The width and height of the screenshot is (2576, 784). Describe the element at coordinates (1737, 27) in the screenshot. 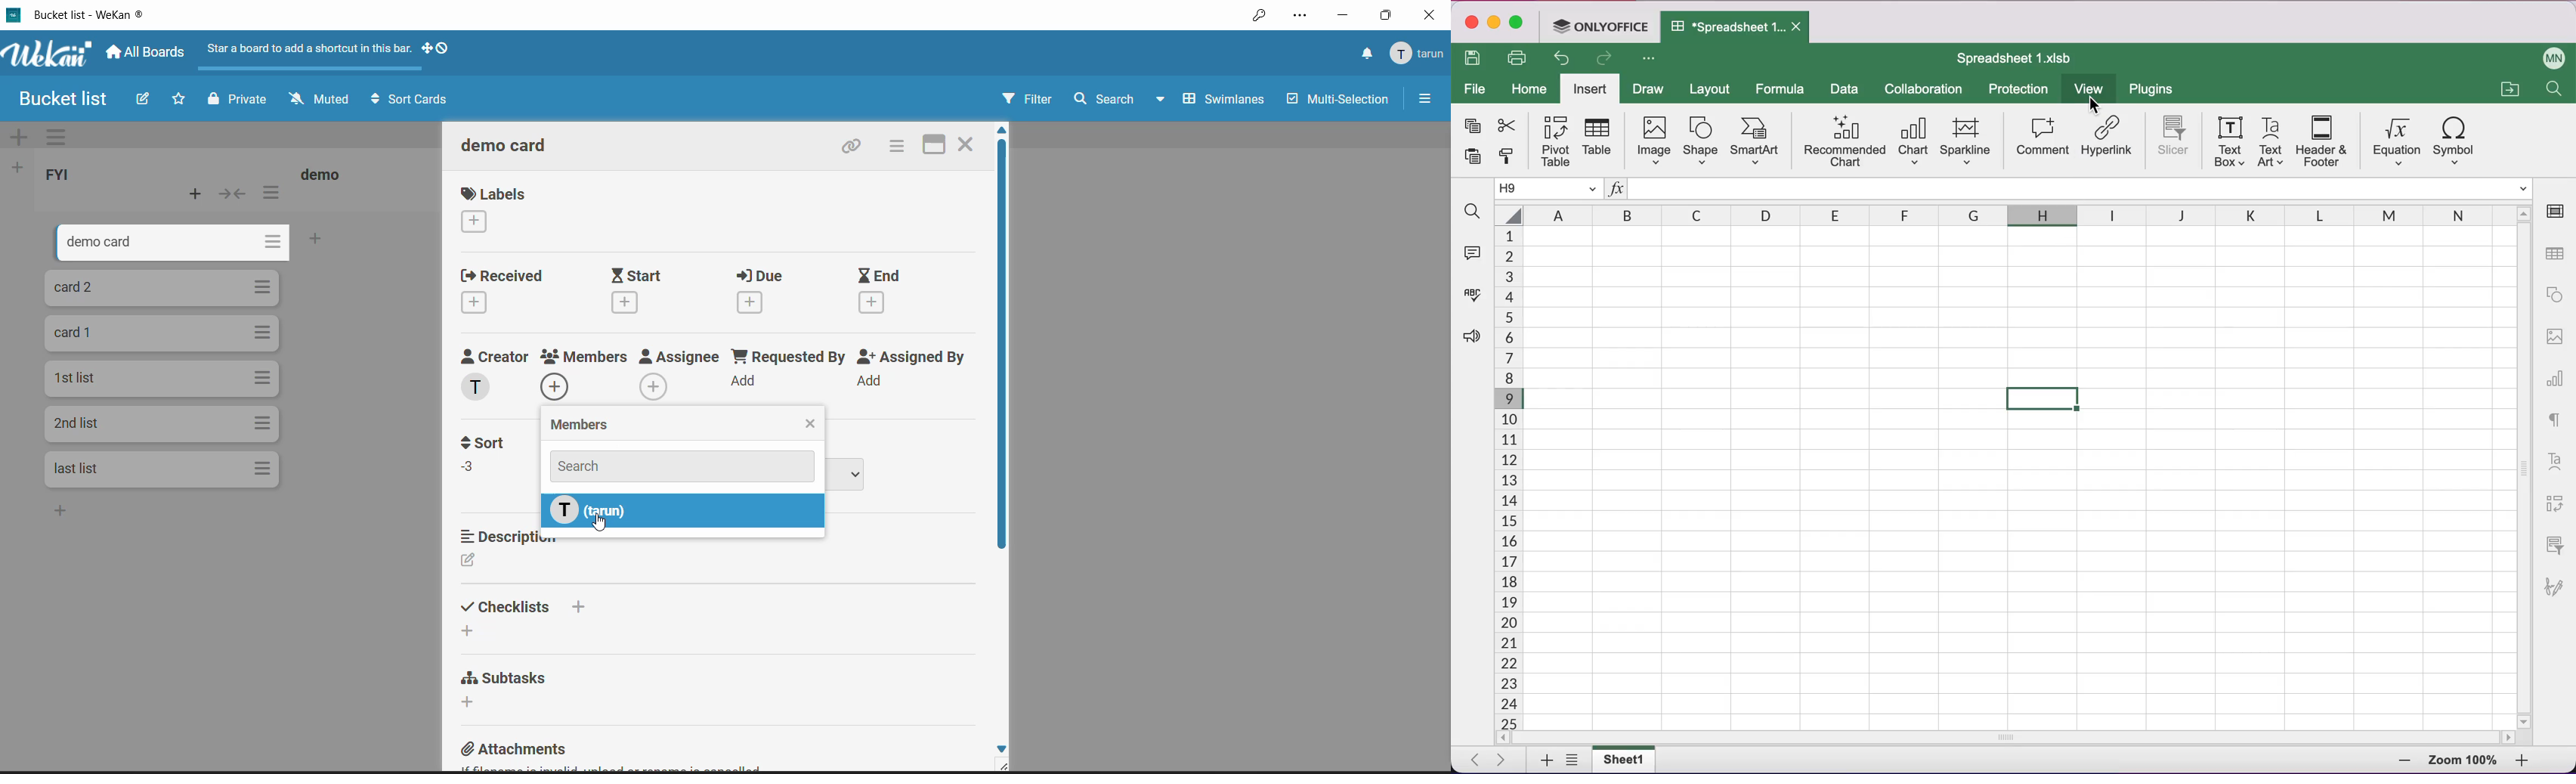

I see `spreadsheet tab` at that location.